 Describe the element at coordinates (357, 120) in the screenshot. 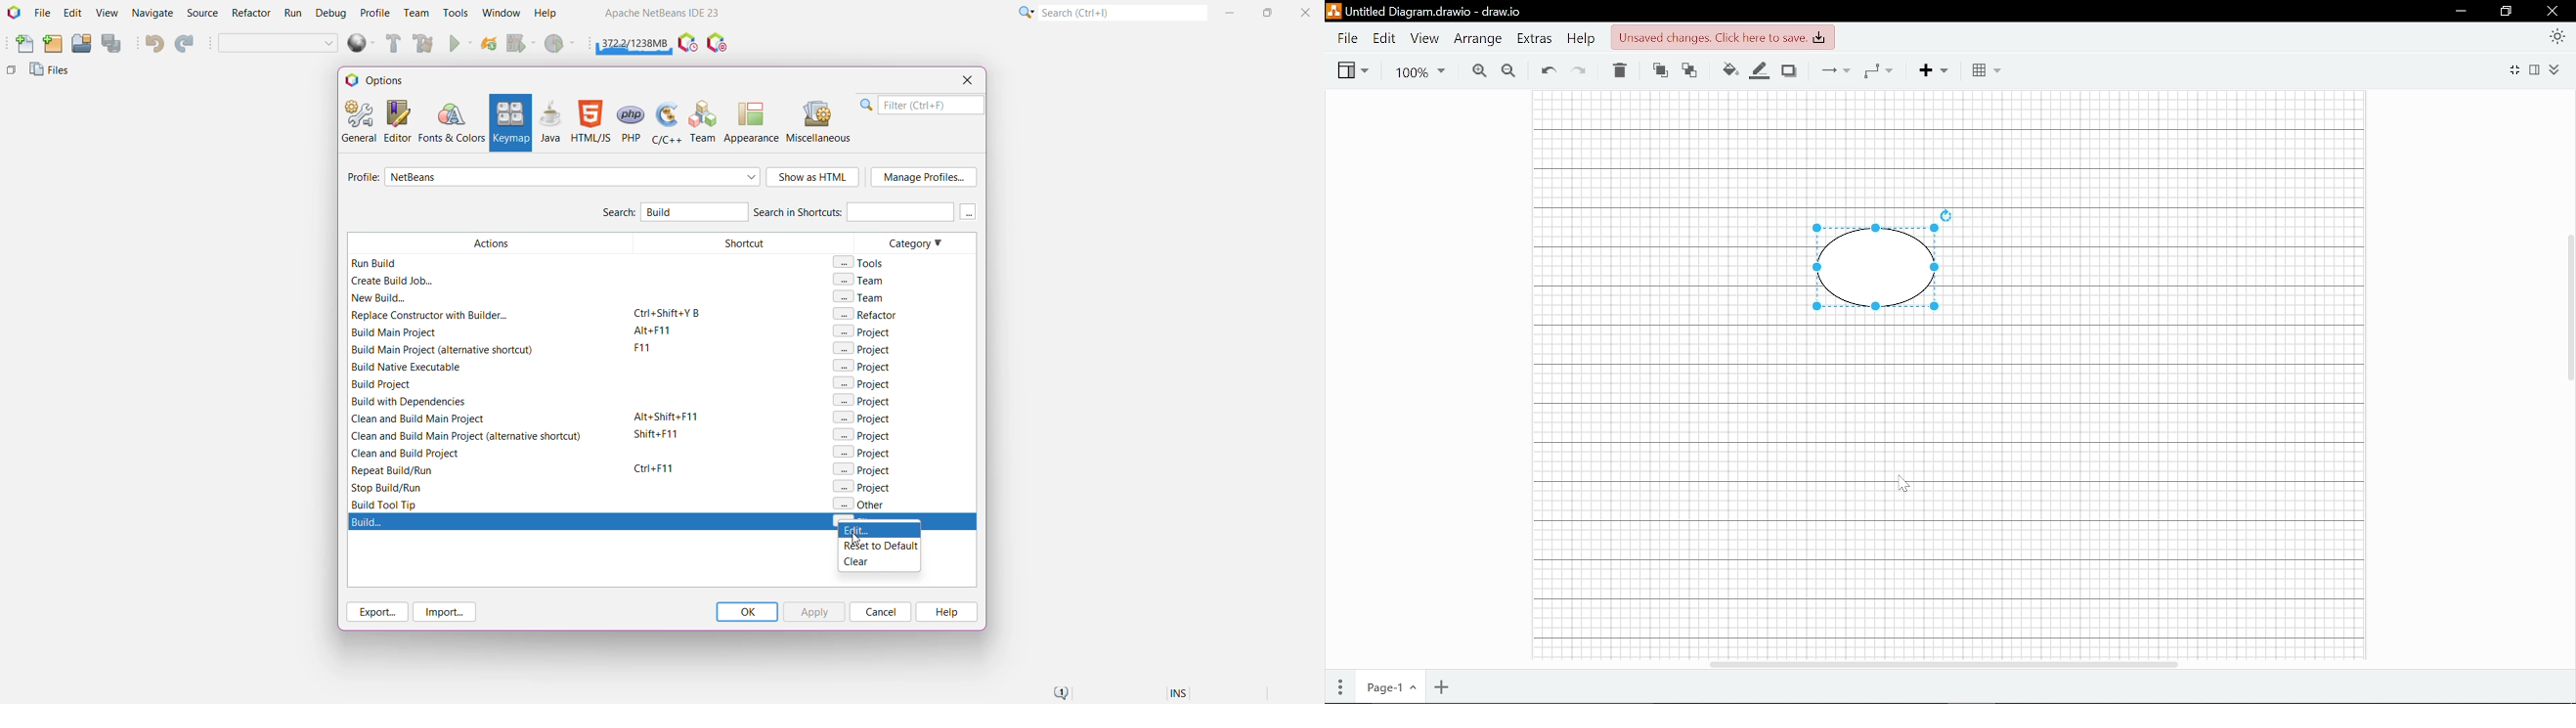

I see `General` at that location.